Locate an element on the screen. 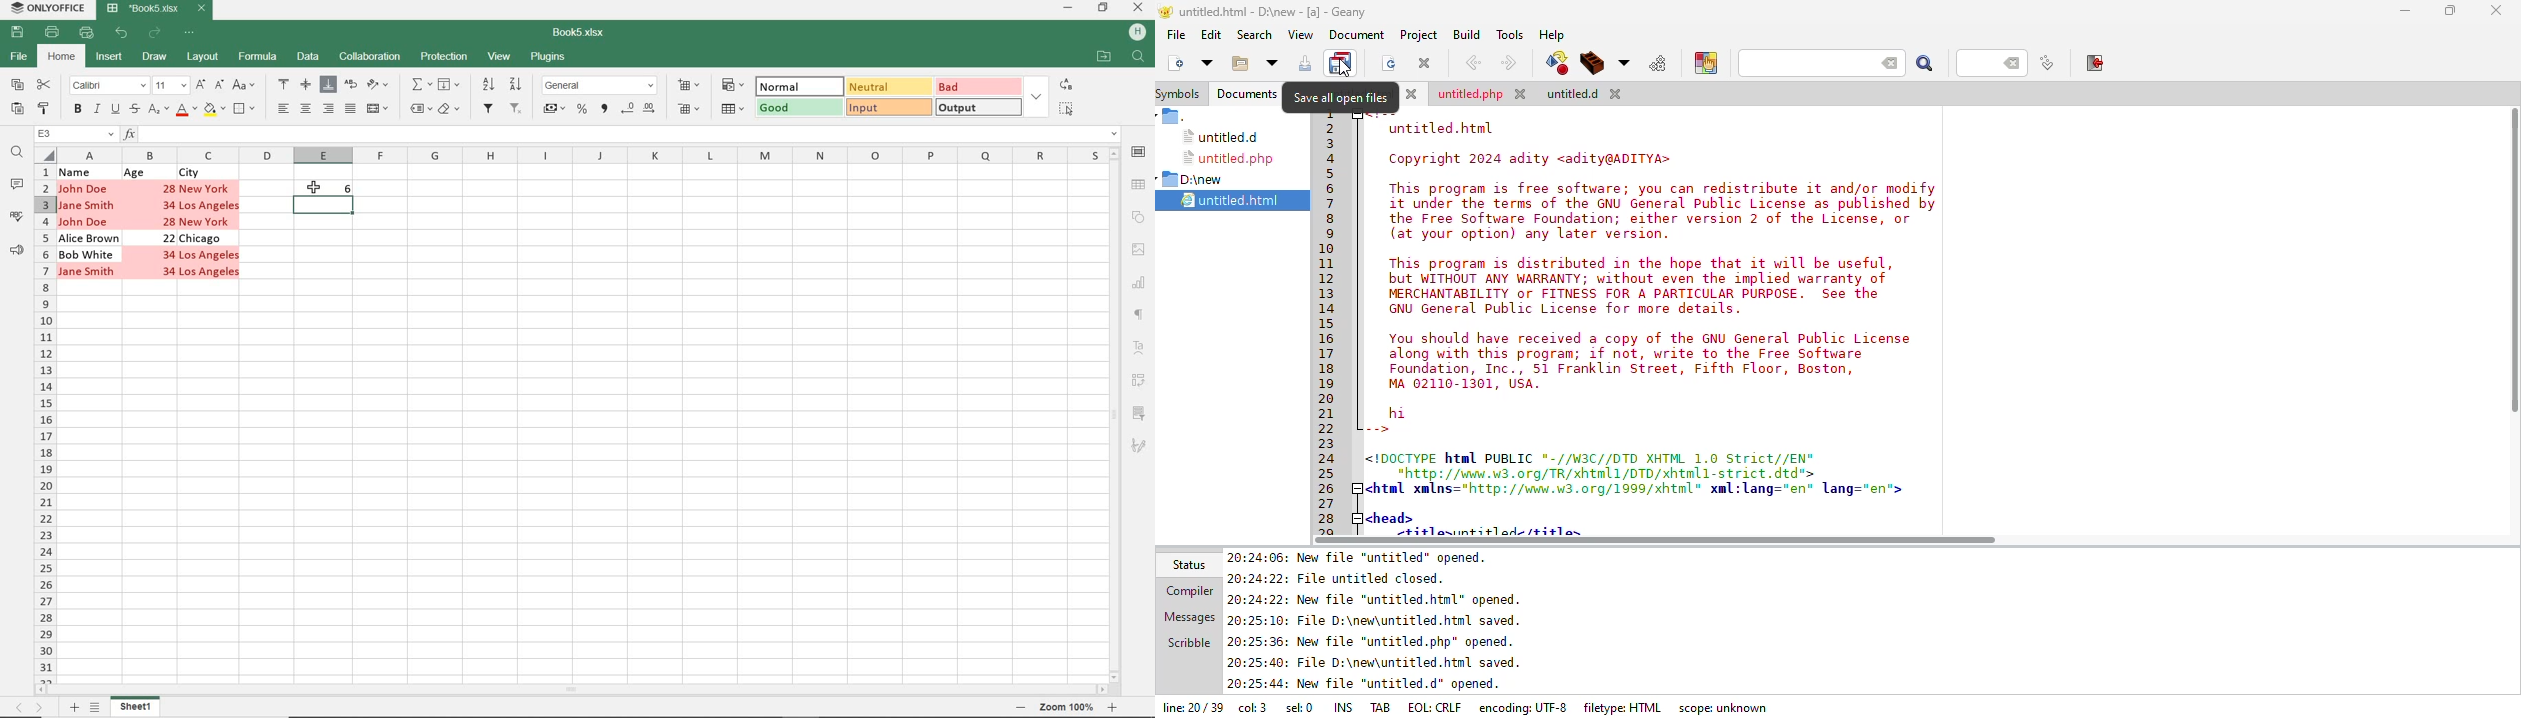 This screenshot has width=2548, height=728. TEXTART is located at coordinates (1138, 348).